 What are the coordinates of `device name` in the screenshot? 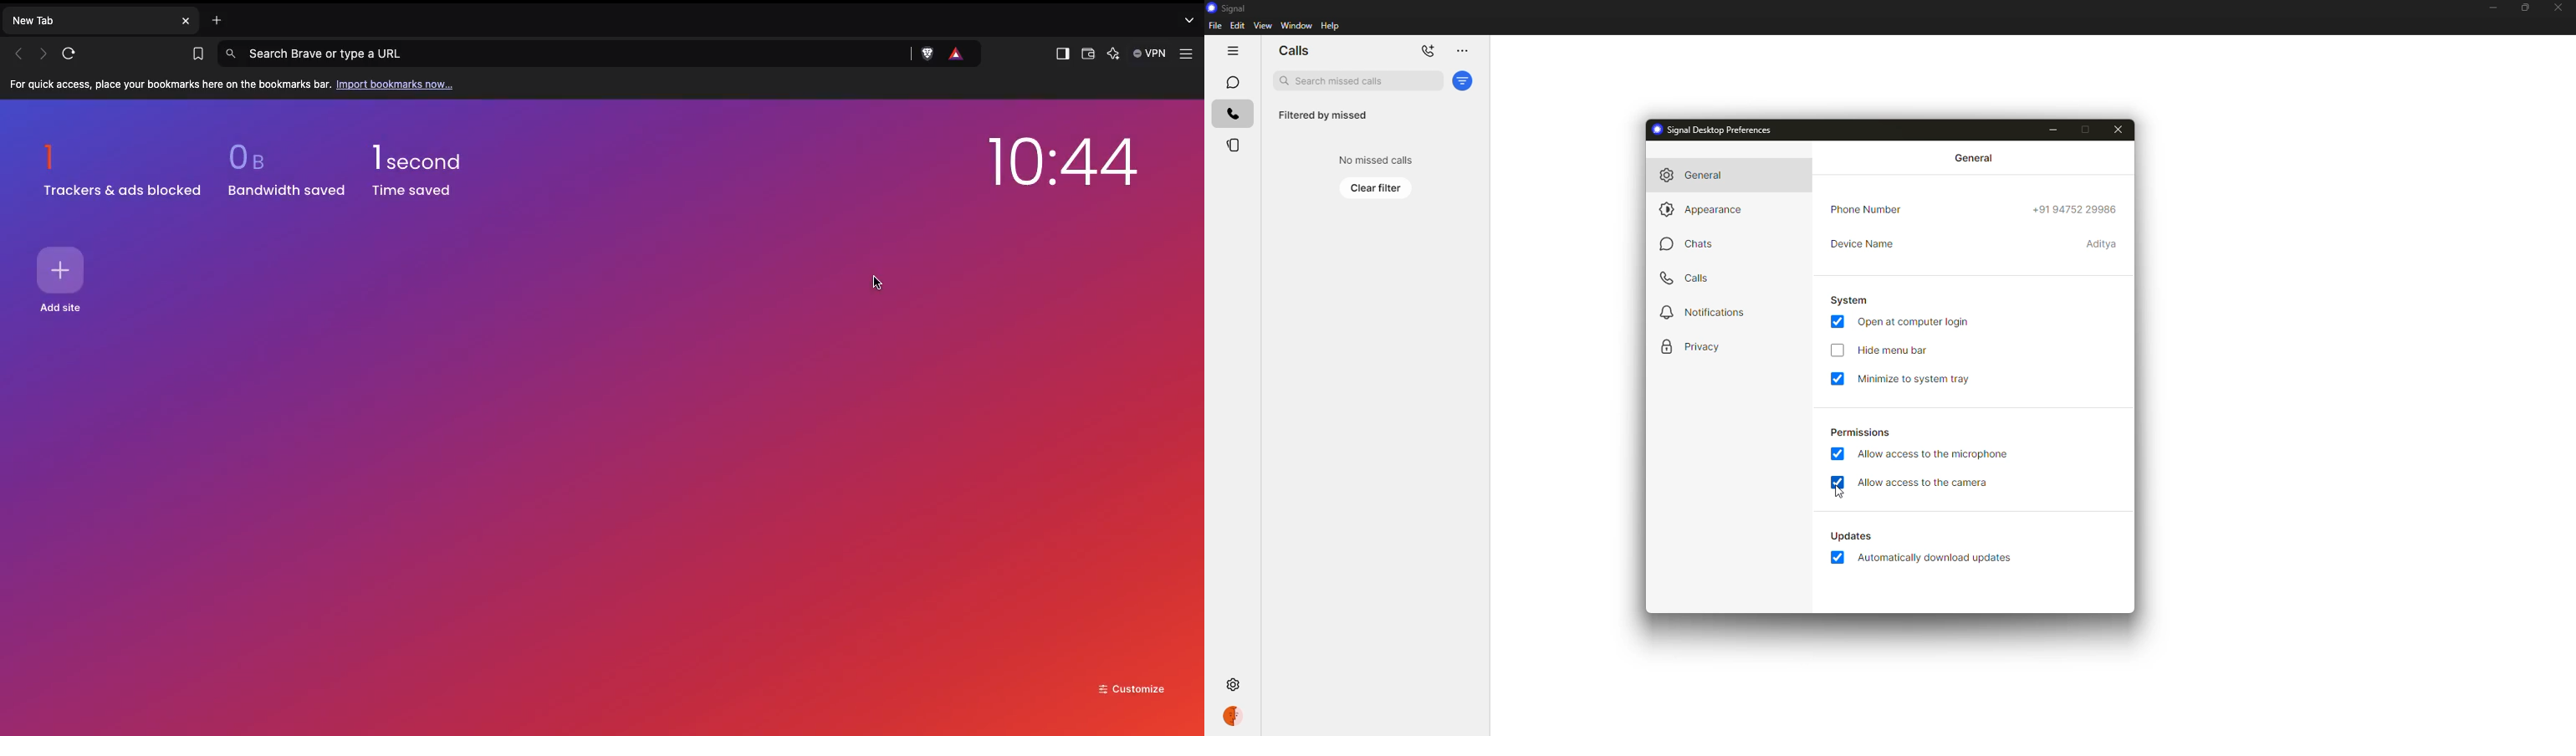 It's located at (2103, 244).